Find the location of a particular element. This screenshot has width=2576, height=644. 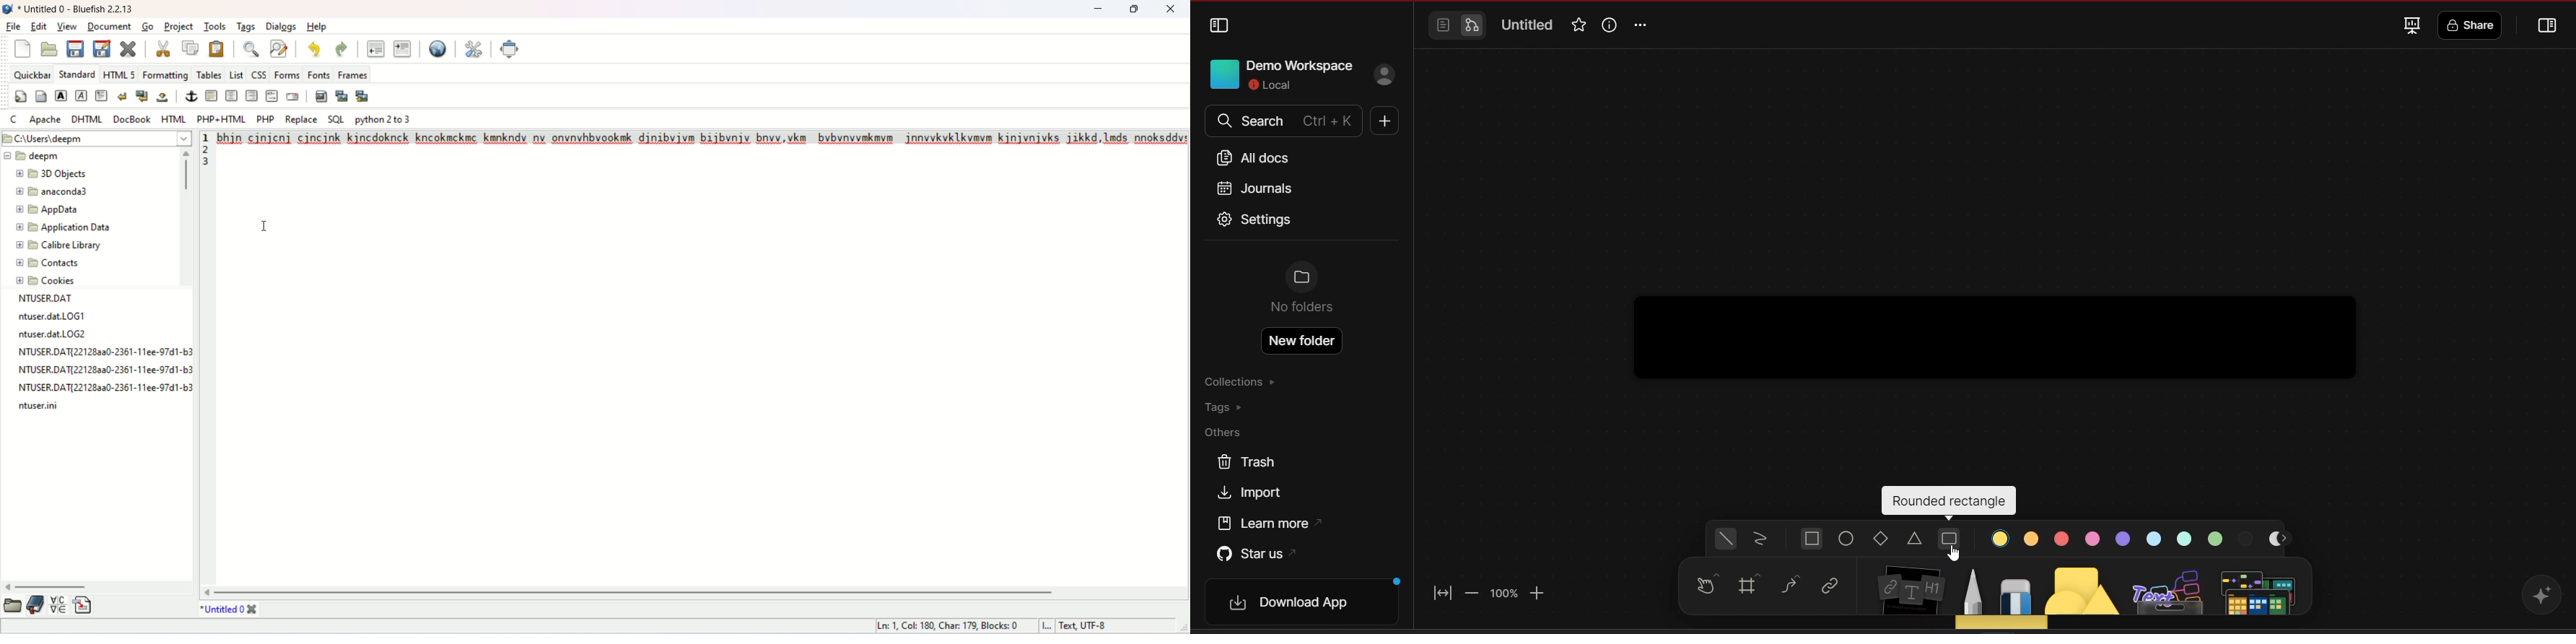

eraser is located at coordinates (2016, 592).